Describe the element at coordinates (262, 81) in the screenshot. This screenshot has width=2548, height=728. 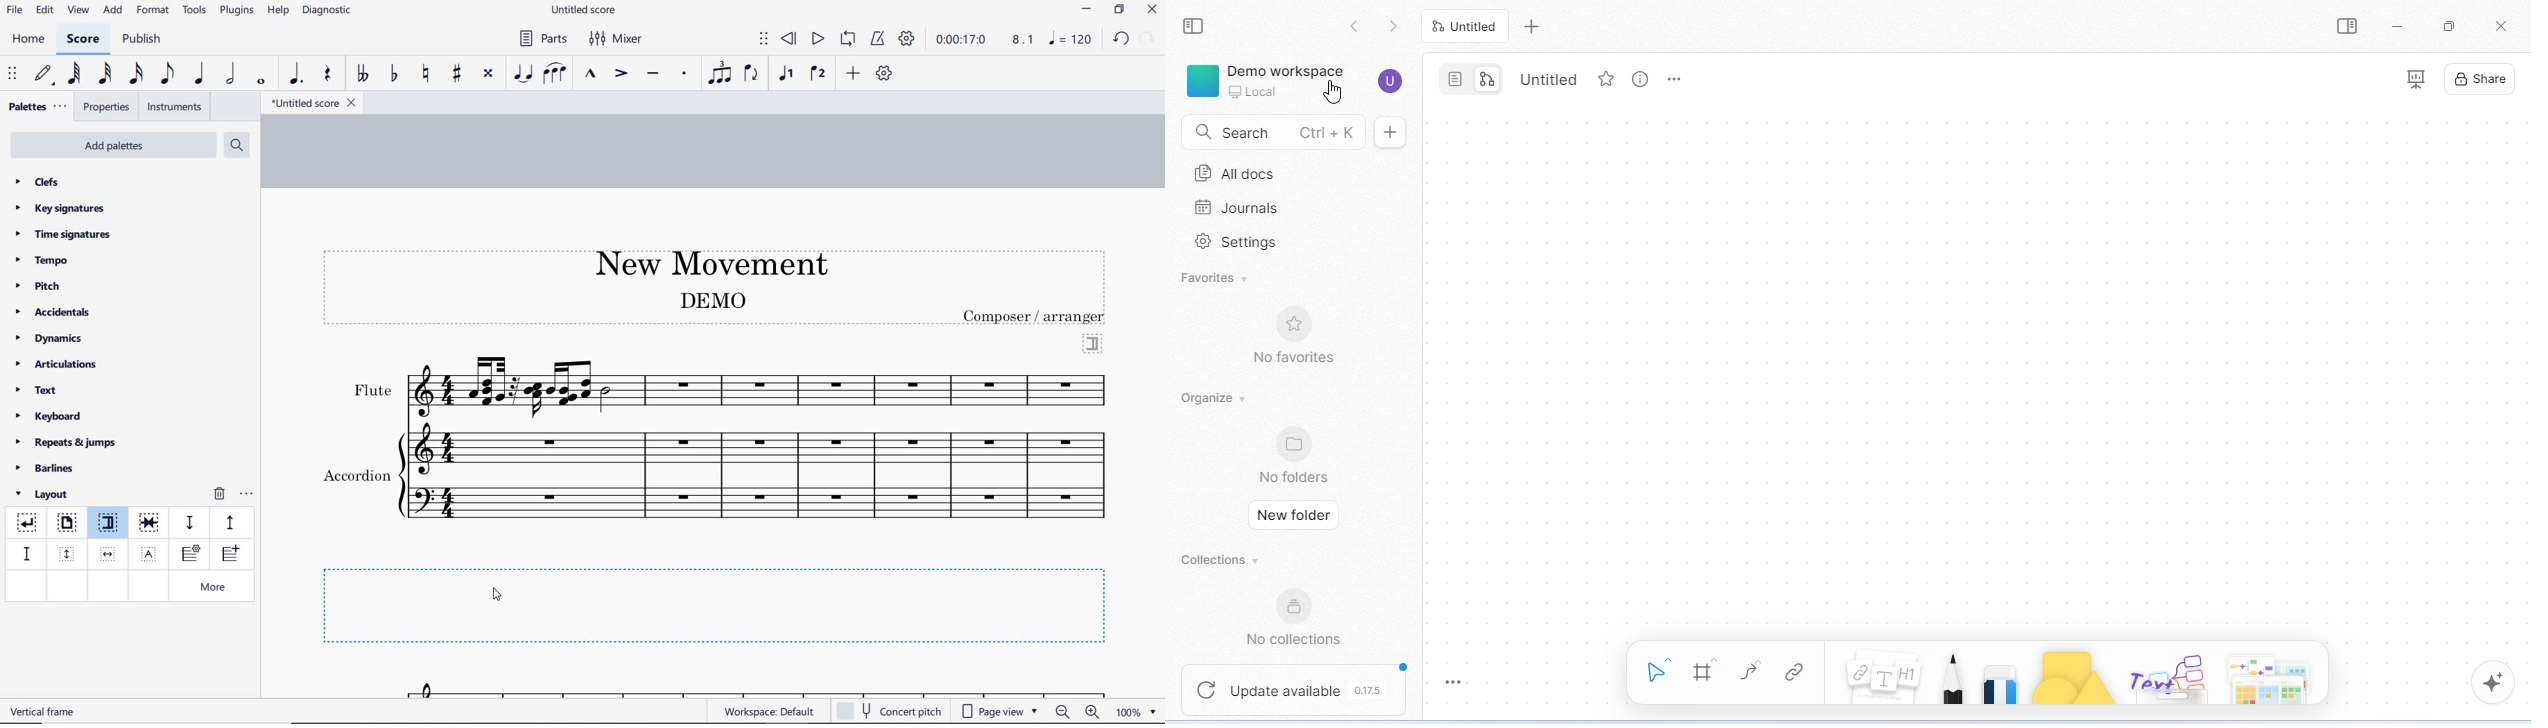
I see `whole note` at that location.